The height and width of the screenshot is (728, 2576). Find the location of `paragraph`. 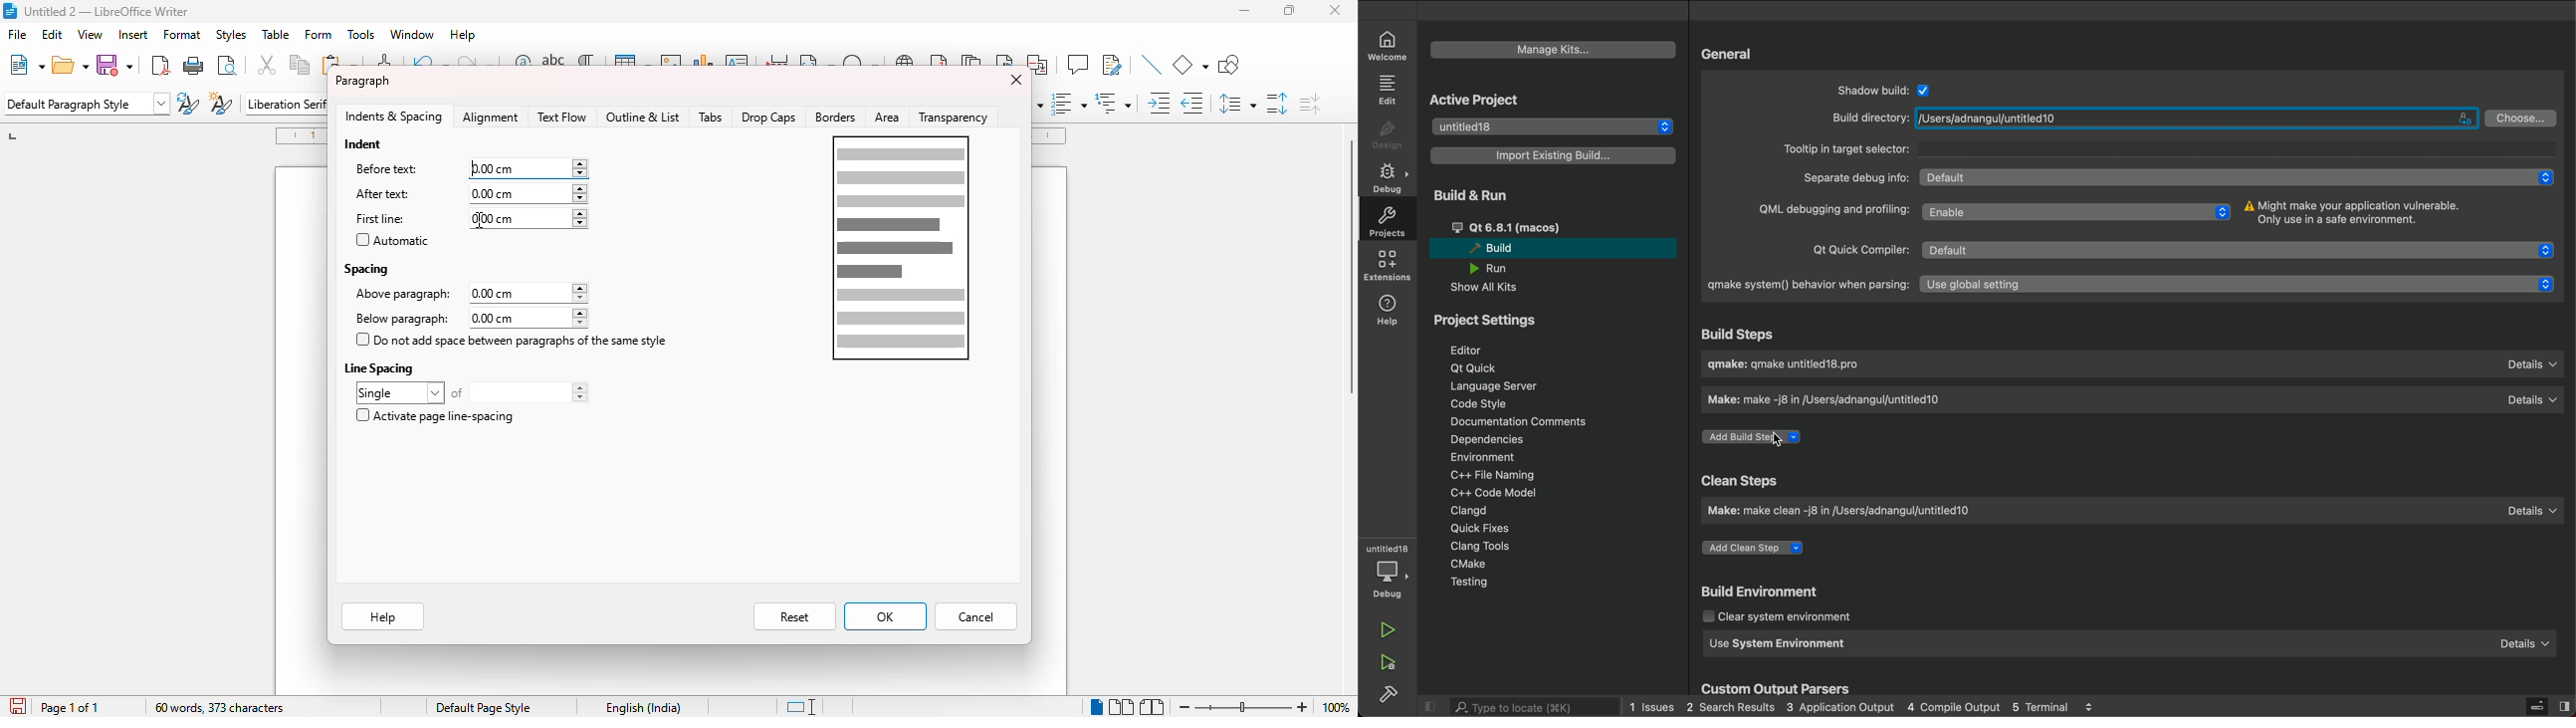

paragraph is located at coordinates (362, 81).